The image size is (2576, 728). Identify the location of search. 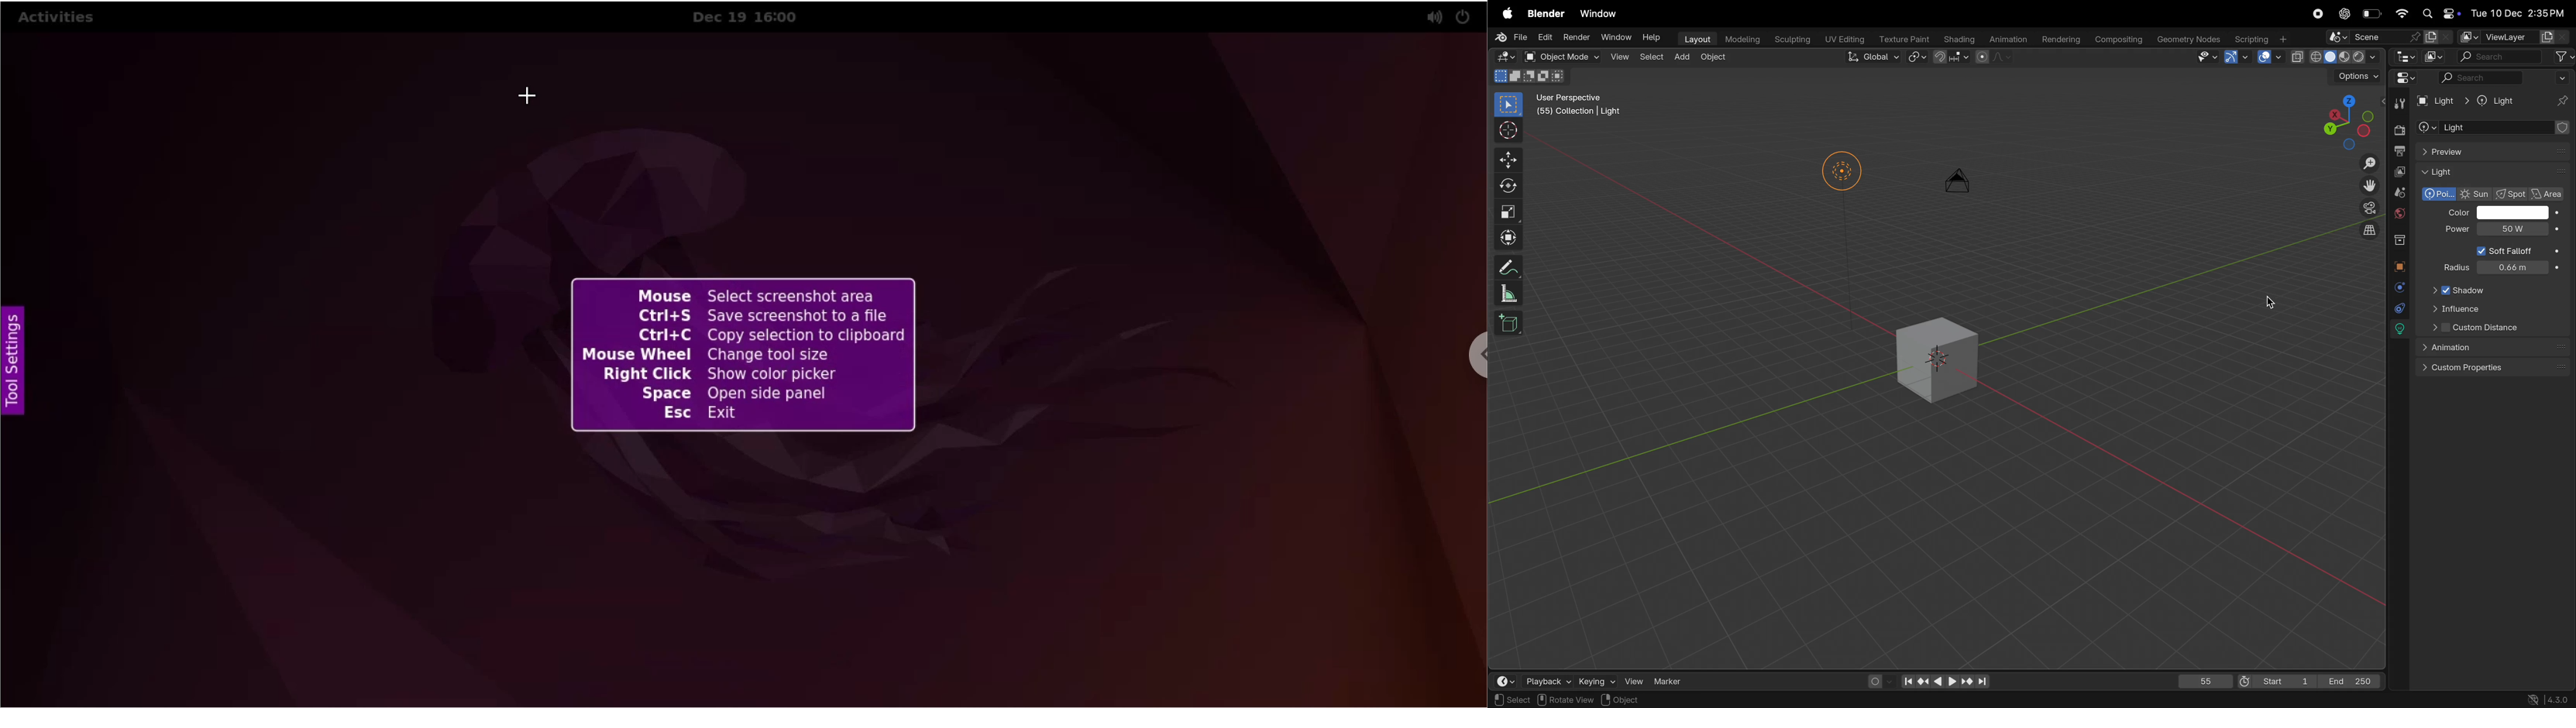
(2506, 78).